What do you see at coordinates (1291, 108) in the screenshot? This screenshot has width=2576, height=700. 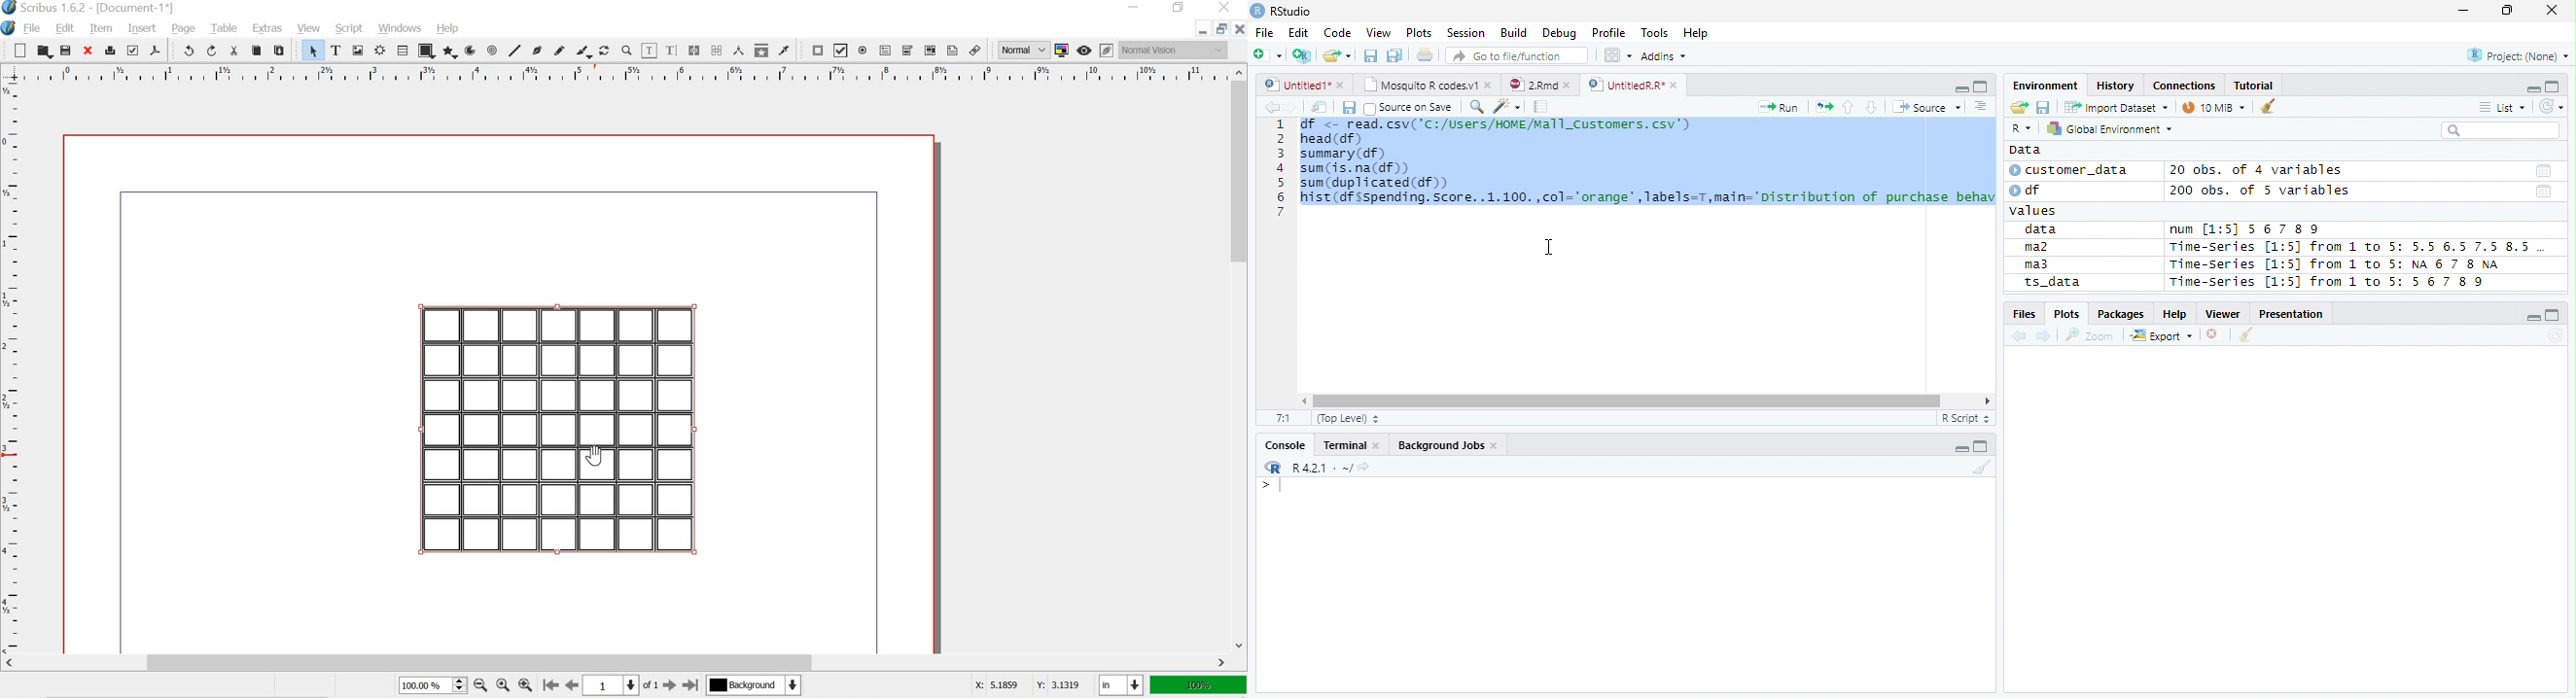 I see `Next` at bounding box center [1291, 108].